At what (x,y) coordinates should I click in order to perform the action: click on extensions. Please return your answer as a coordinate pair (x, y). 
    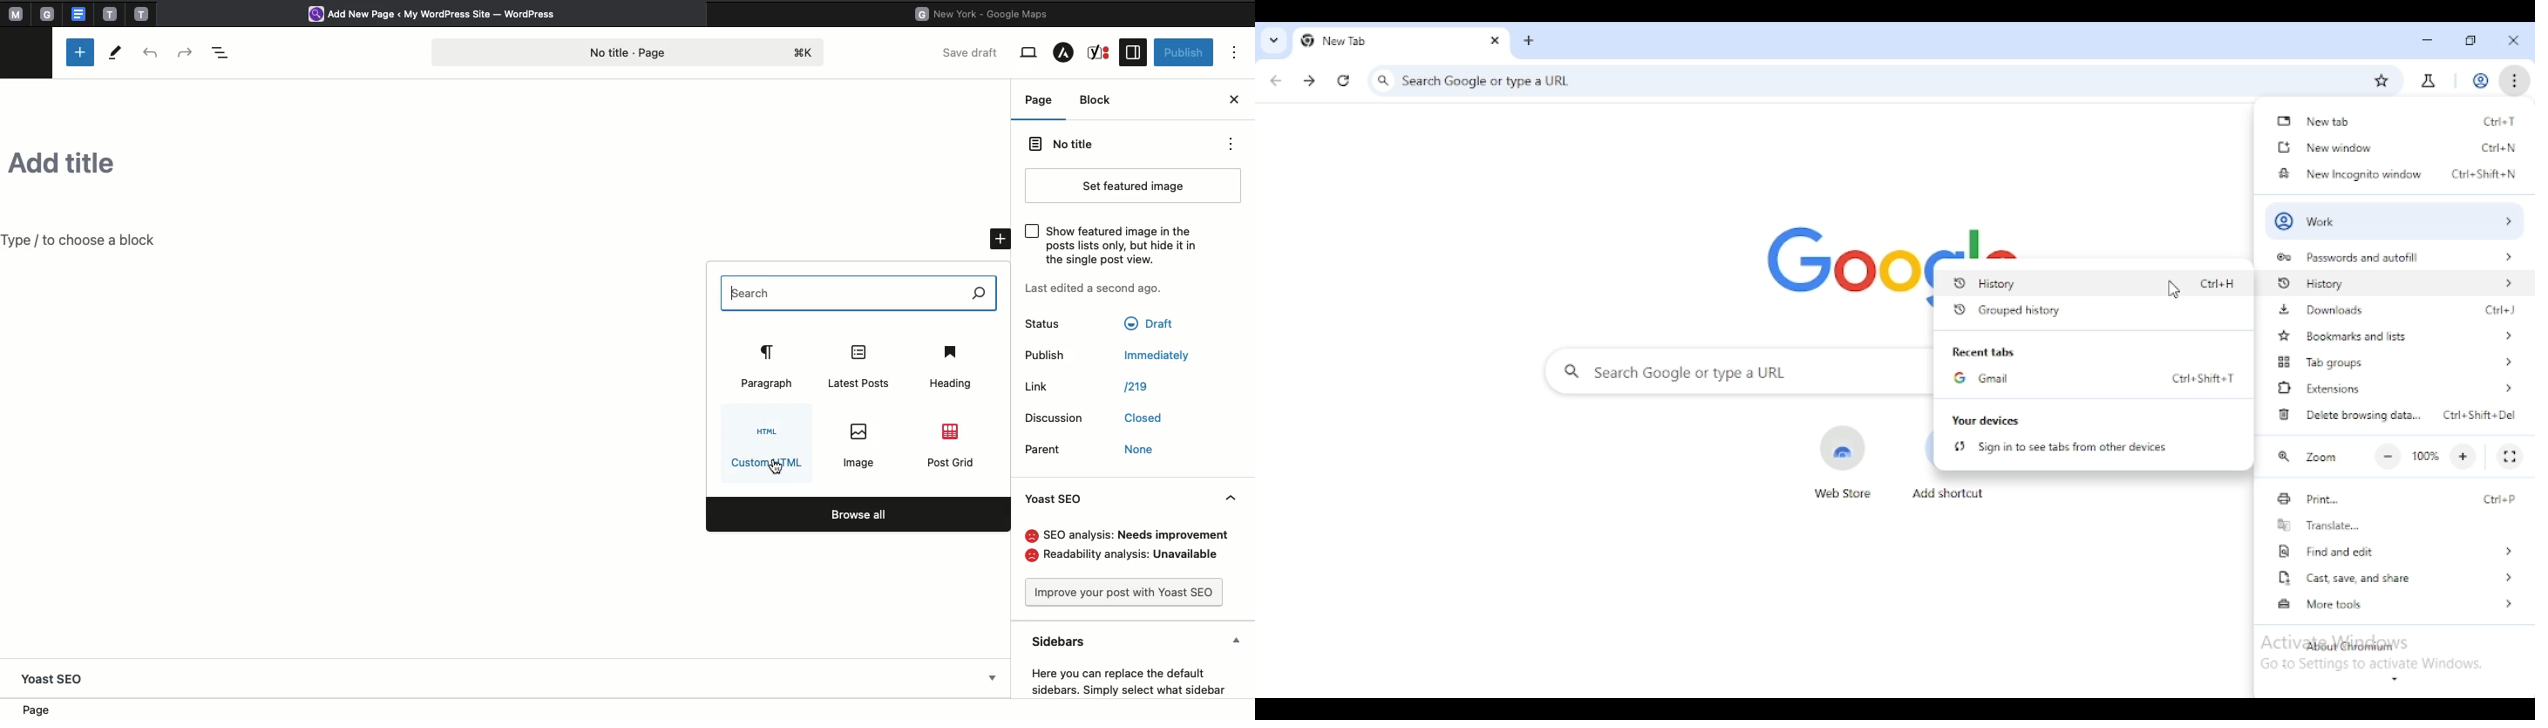
    Looking at the image, I should click on (2396, 387).